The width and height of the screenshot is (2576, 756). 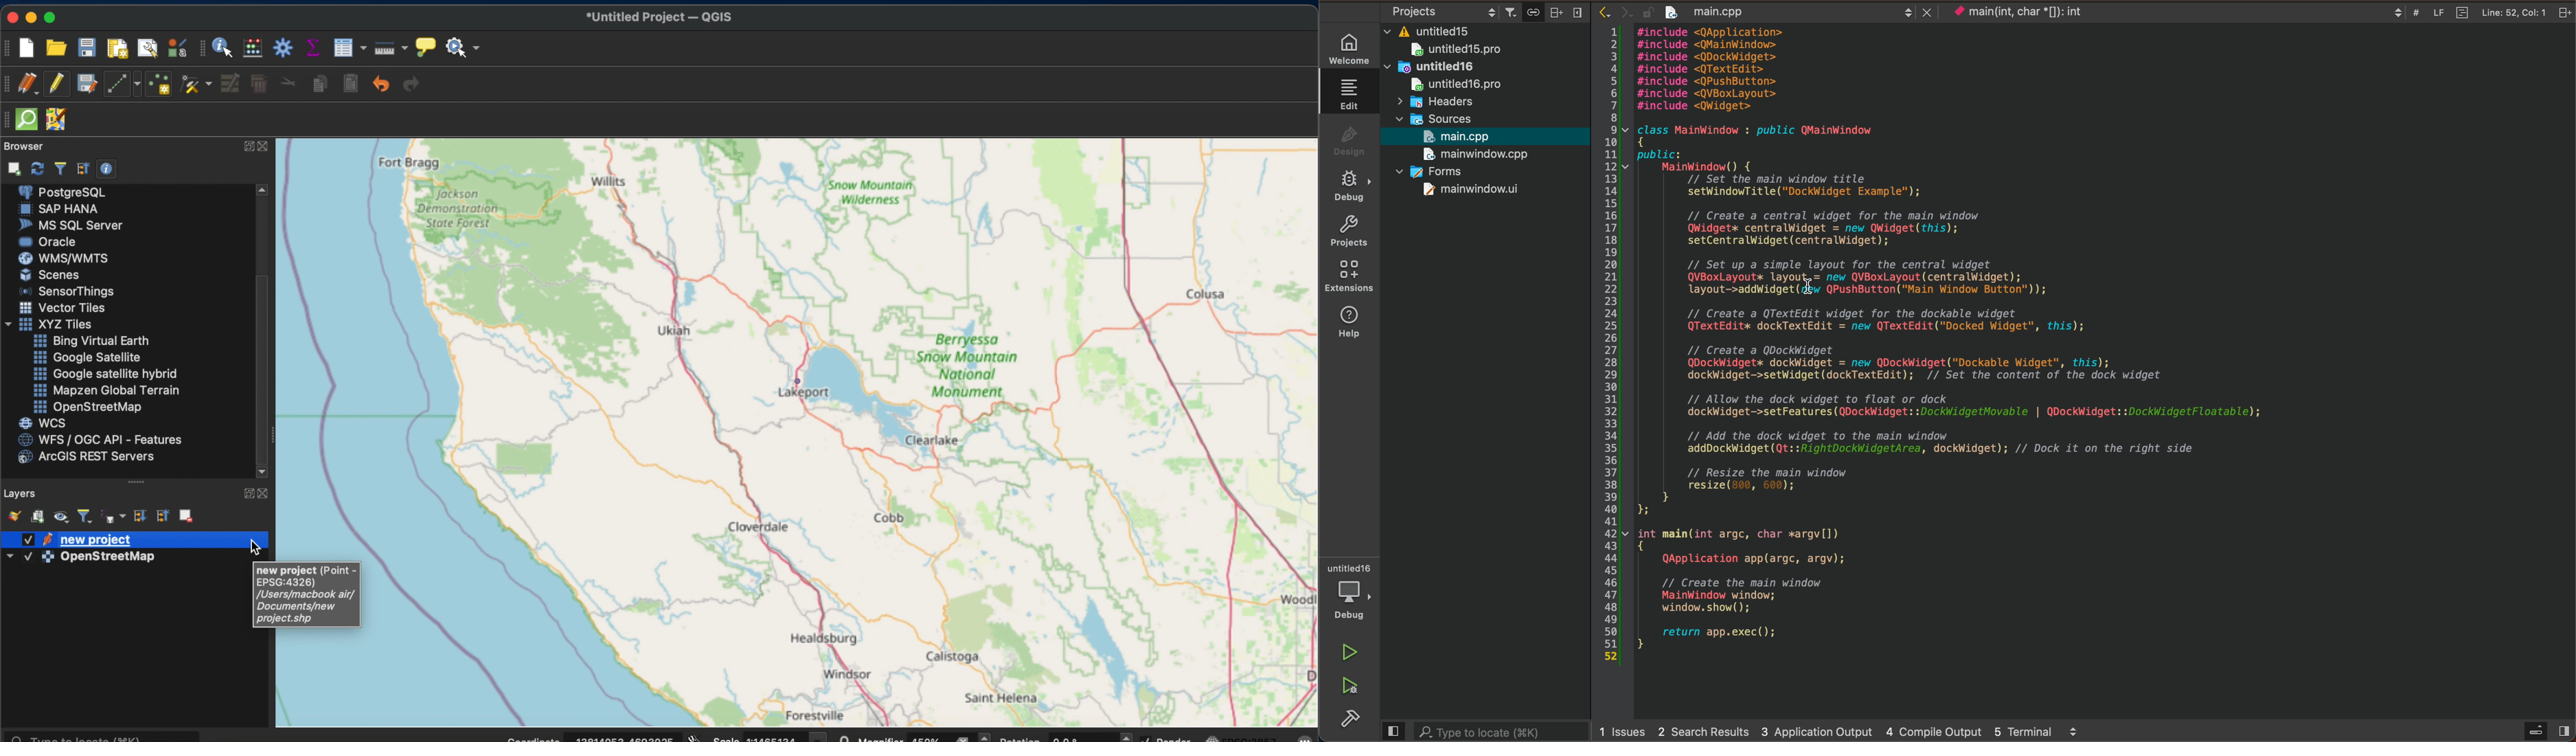 What do you see at coordinates (59, 209) in the screenshot?
I see `sap hana` at bounding box center [59, 209].